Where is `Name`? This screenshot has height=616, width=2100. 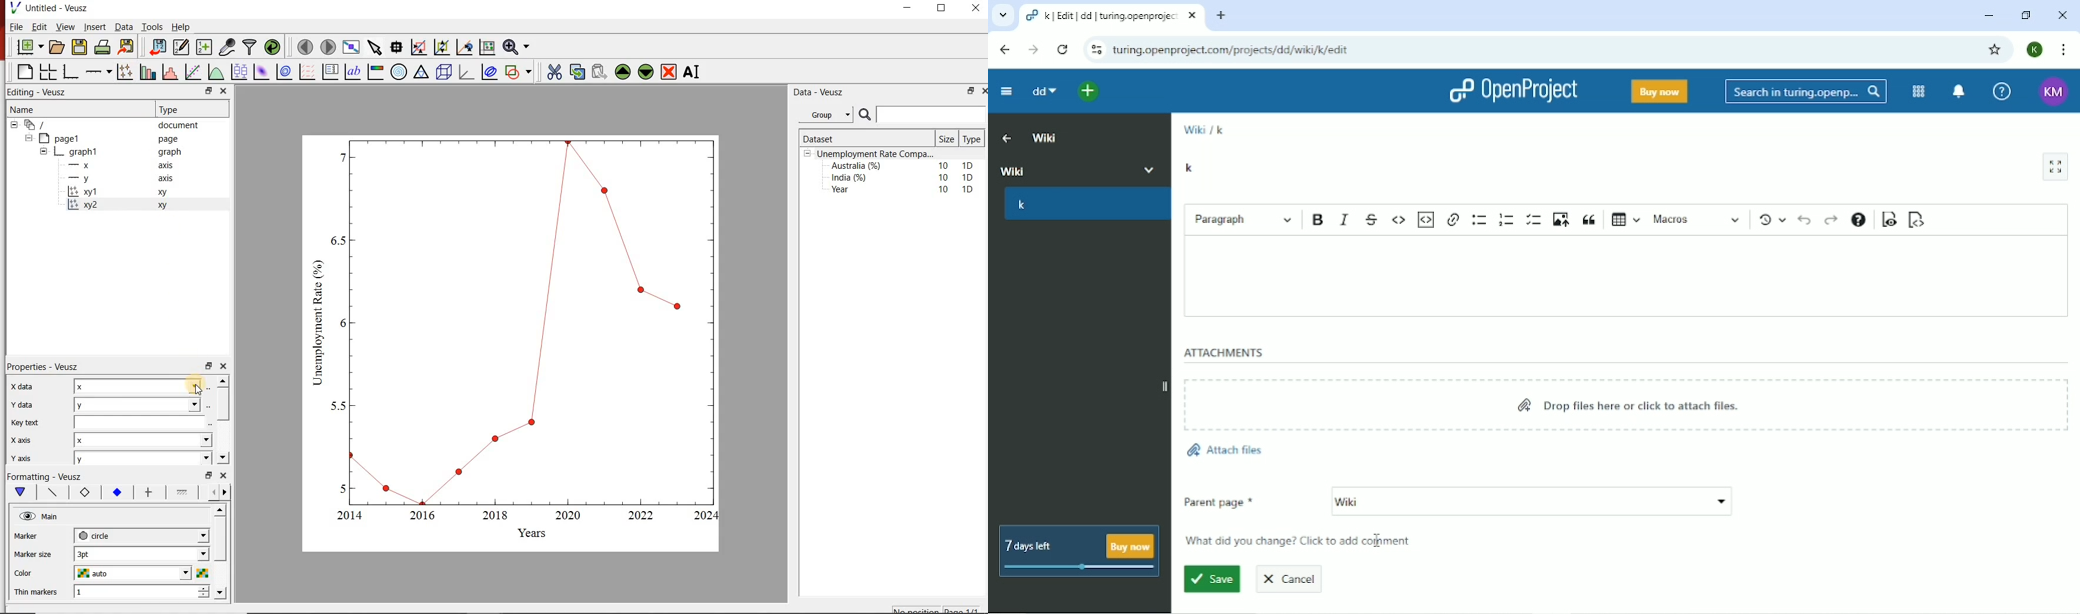
Name is located at coordinates (74, 108).